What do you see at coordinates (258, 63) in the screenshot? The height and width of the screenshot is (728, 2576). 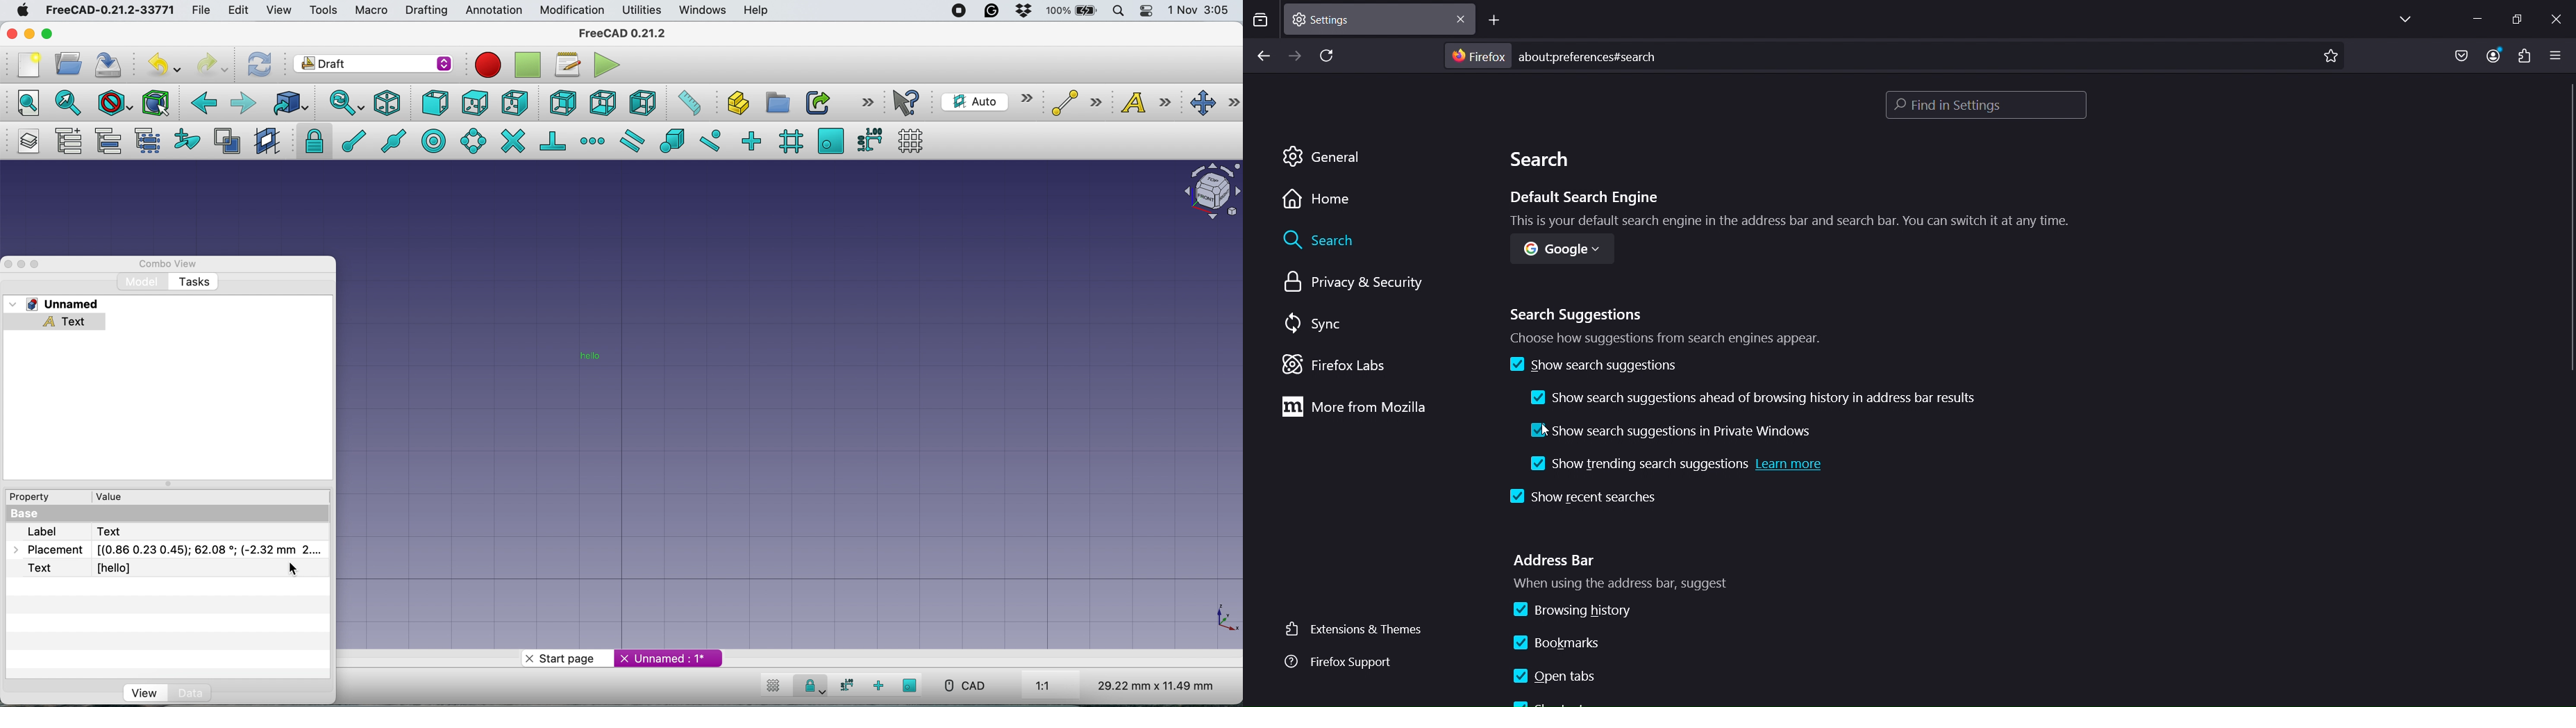 I see `refresh` at bounding box center [258, 63].